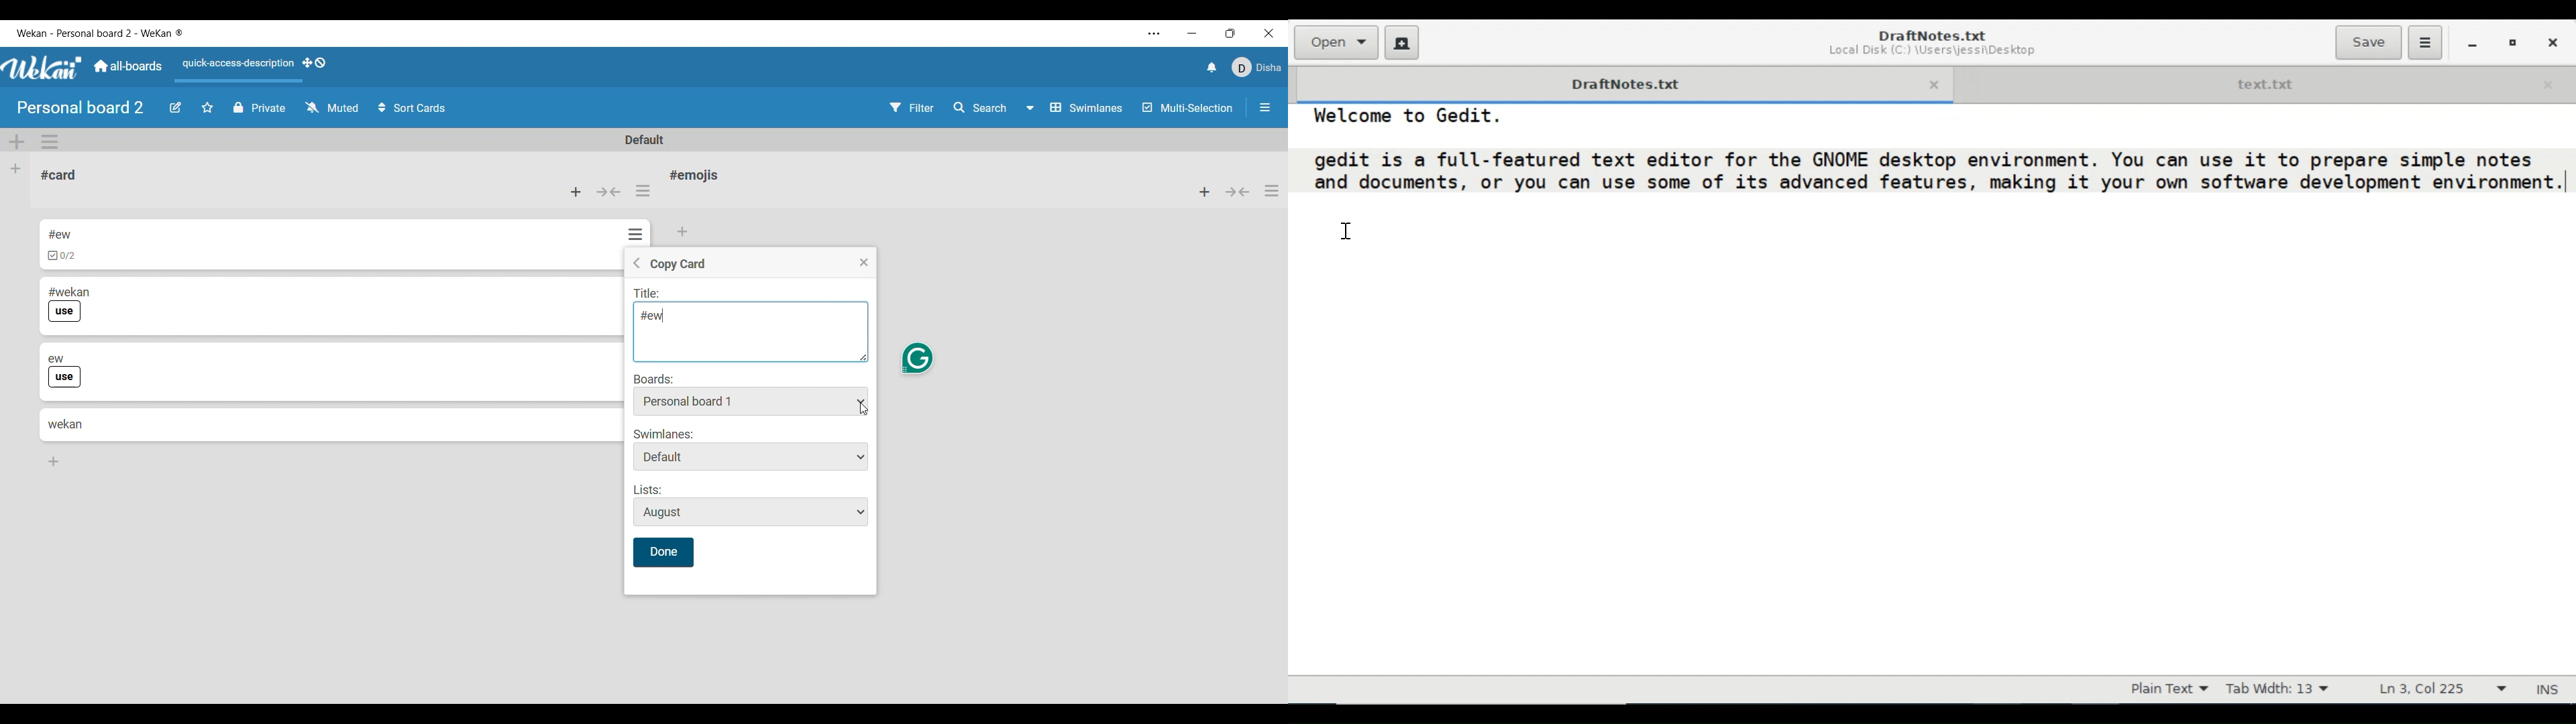  I want to click on Indicates Boards, so click(654, 379).